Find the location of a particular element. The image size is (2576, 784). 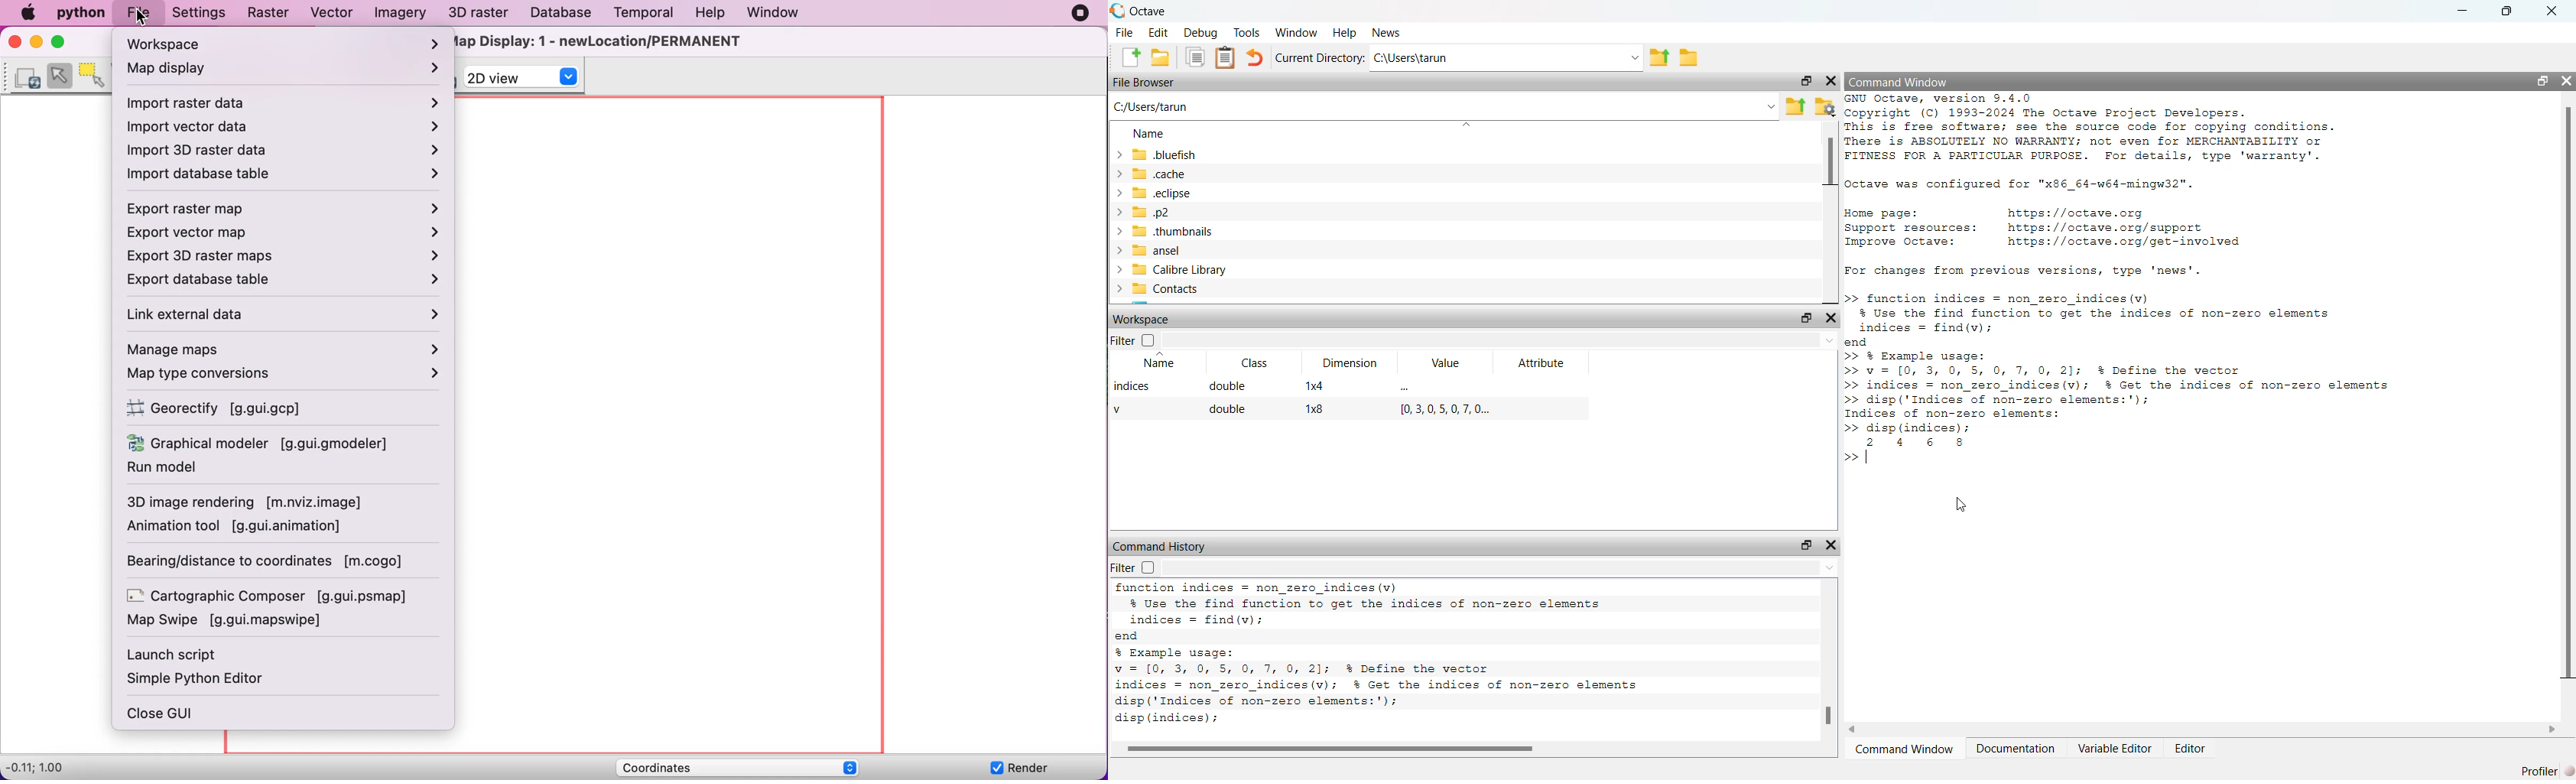

Editor is located at coordinates (2189, 749).